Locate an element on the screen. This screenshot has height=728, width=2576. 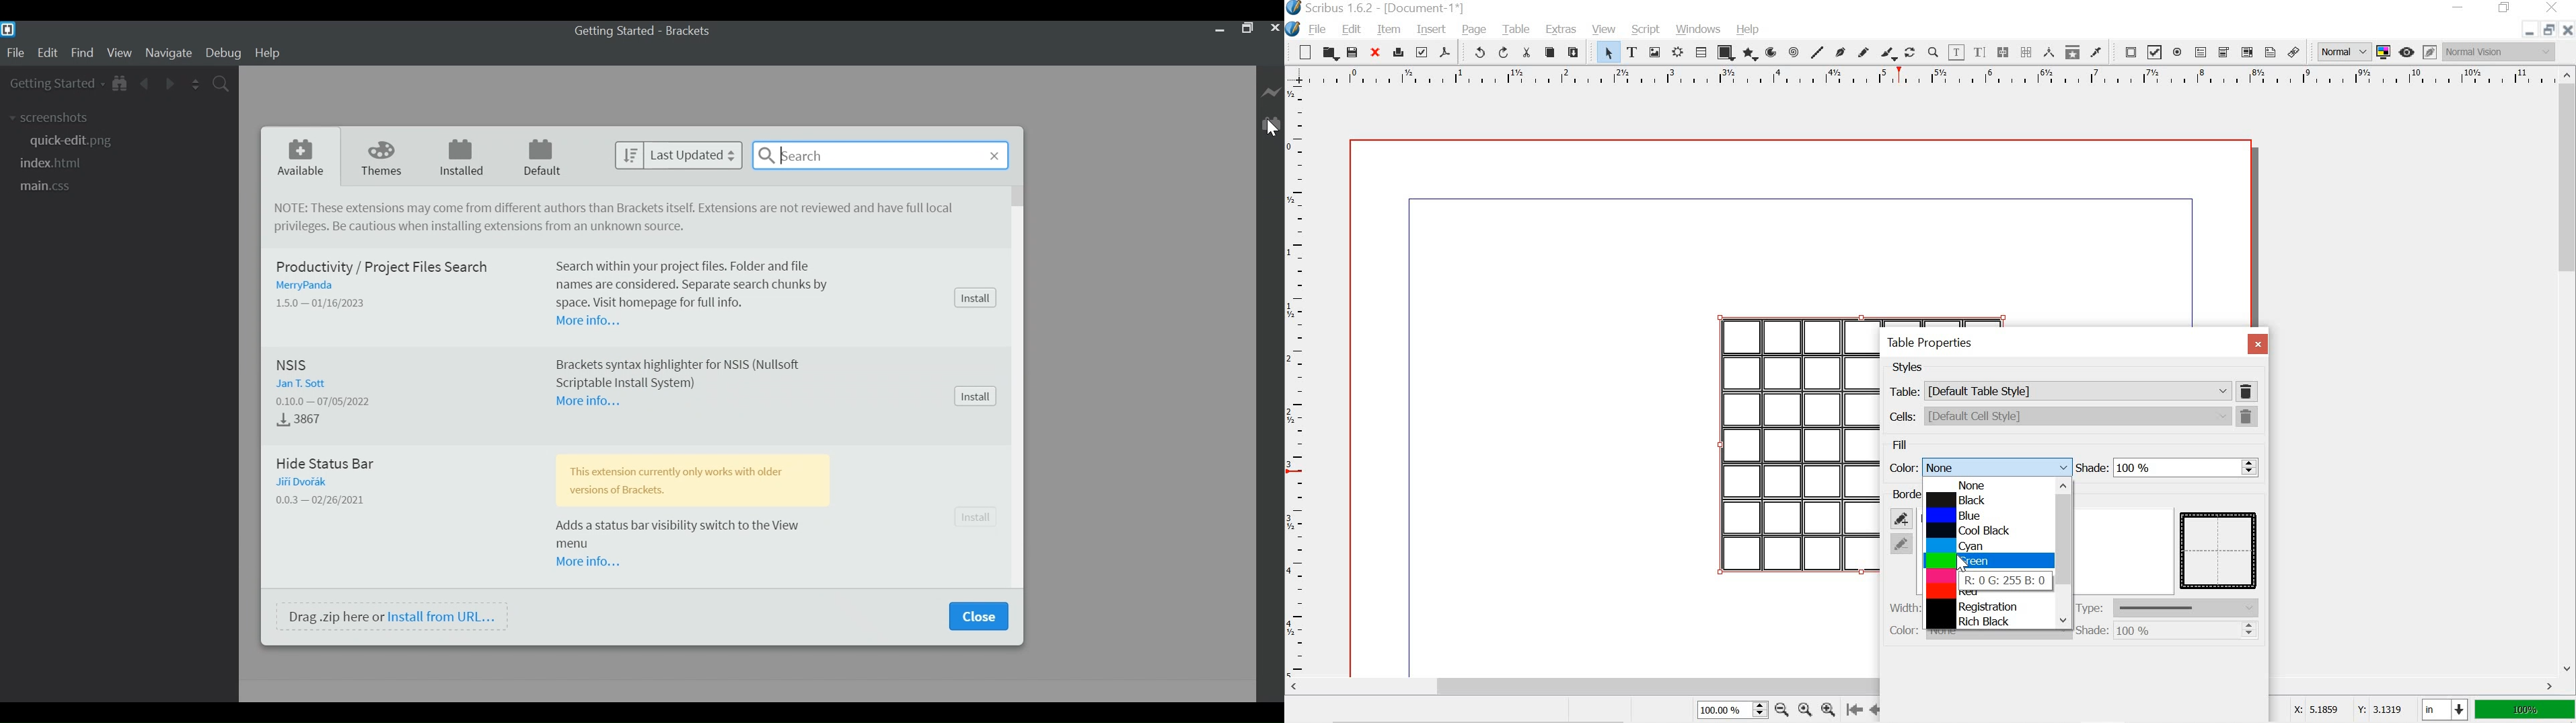
text annotation is located at coordinates (2271, 52).